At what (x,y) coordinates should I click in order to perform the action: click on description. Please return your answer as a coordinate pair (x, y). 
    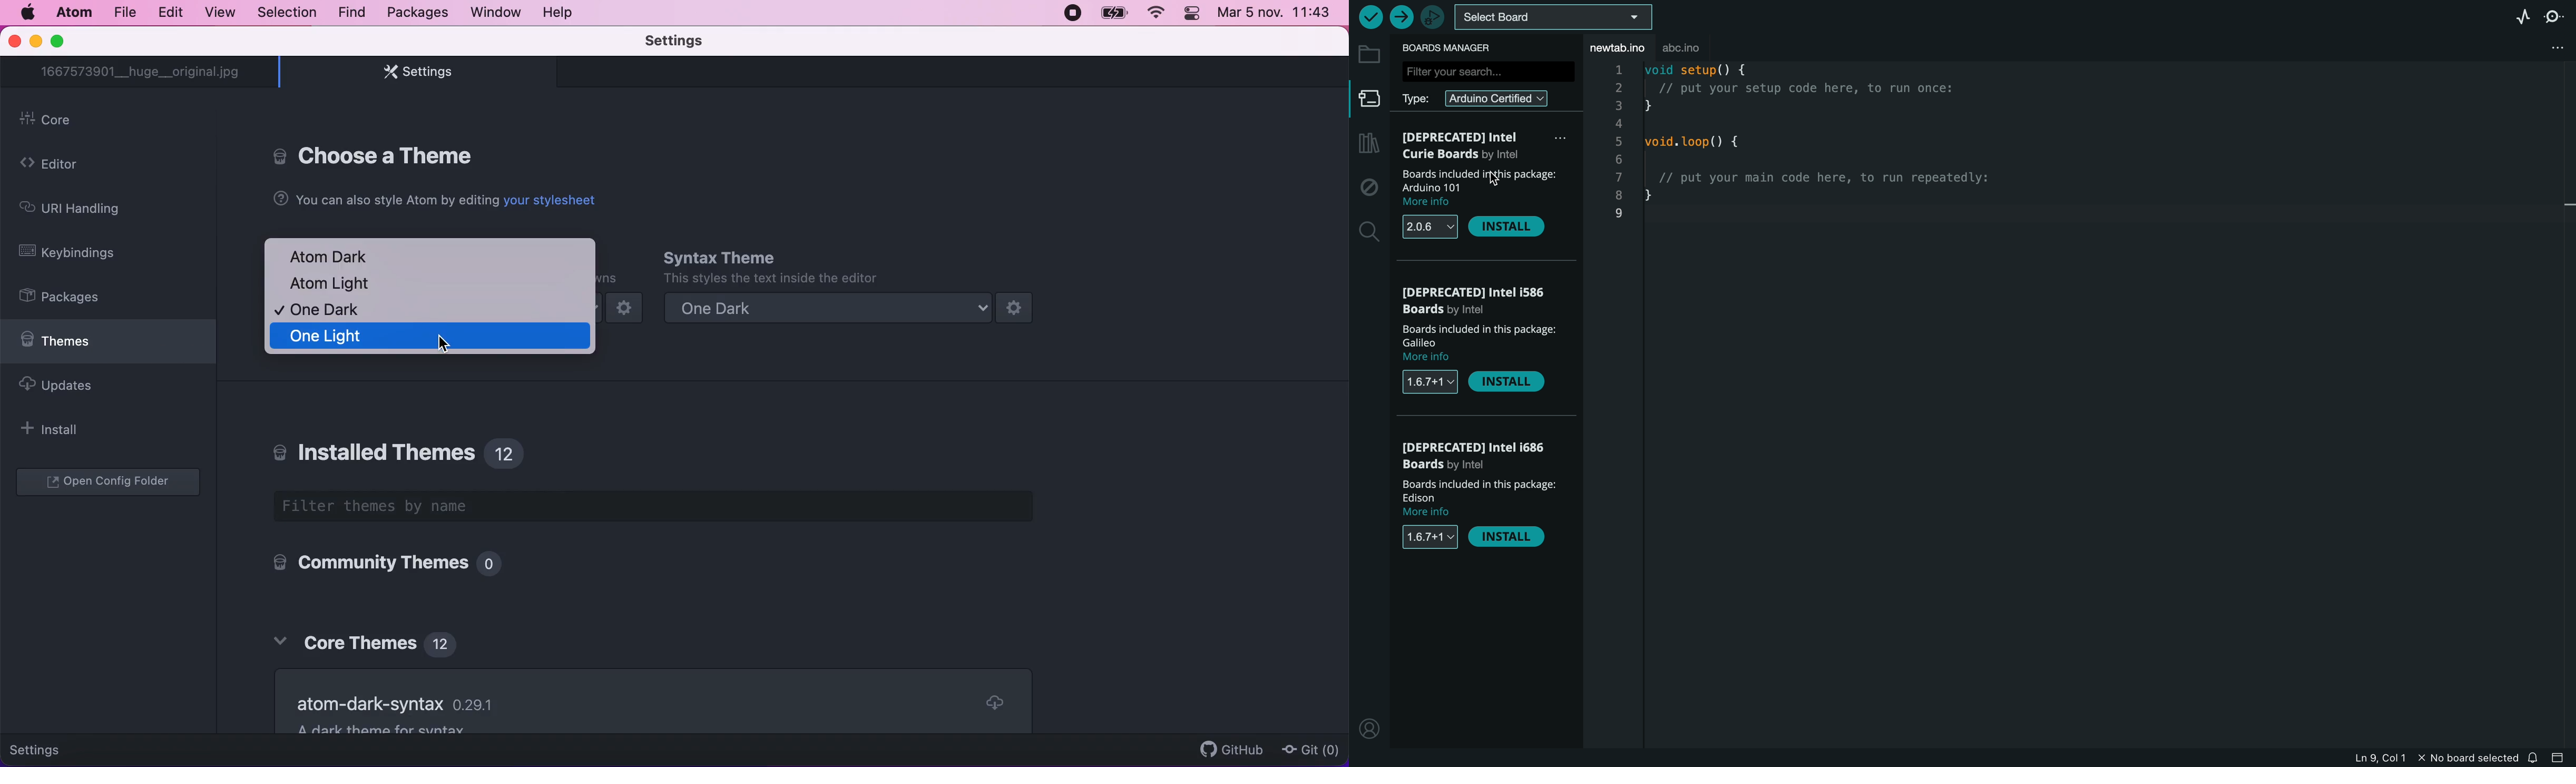
    Looking at the image, I should click on (1481, 189).